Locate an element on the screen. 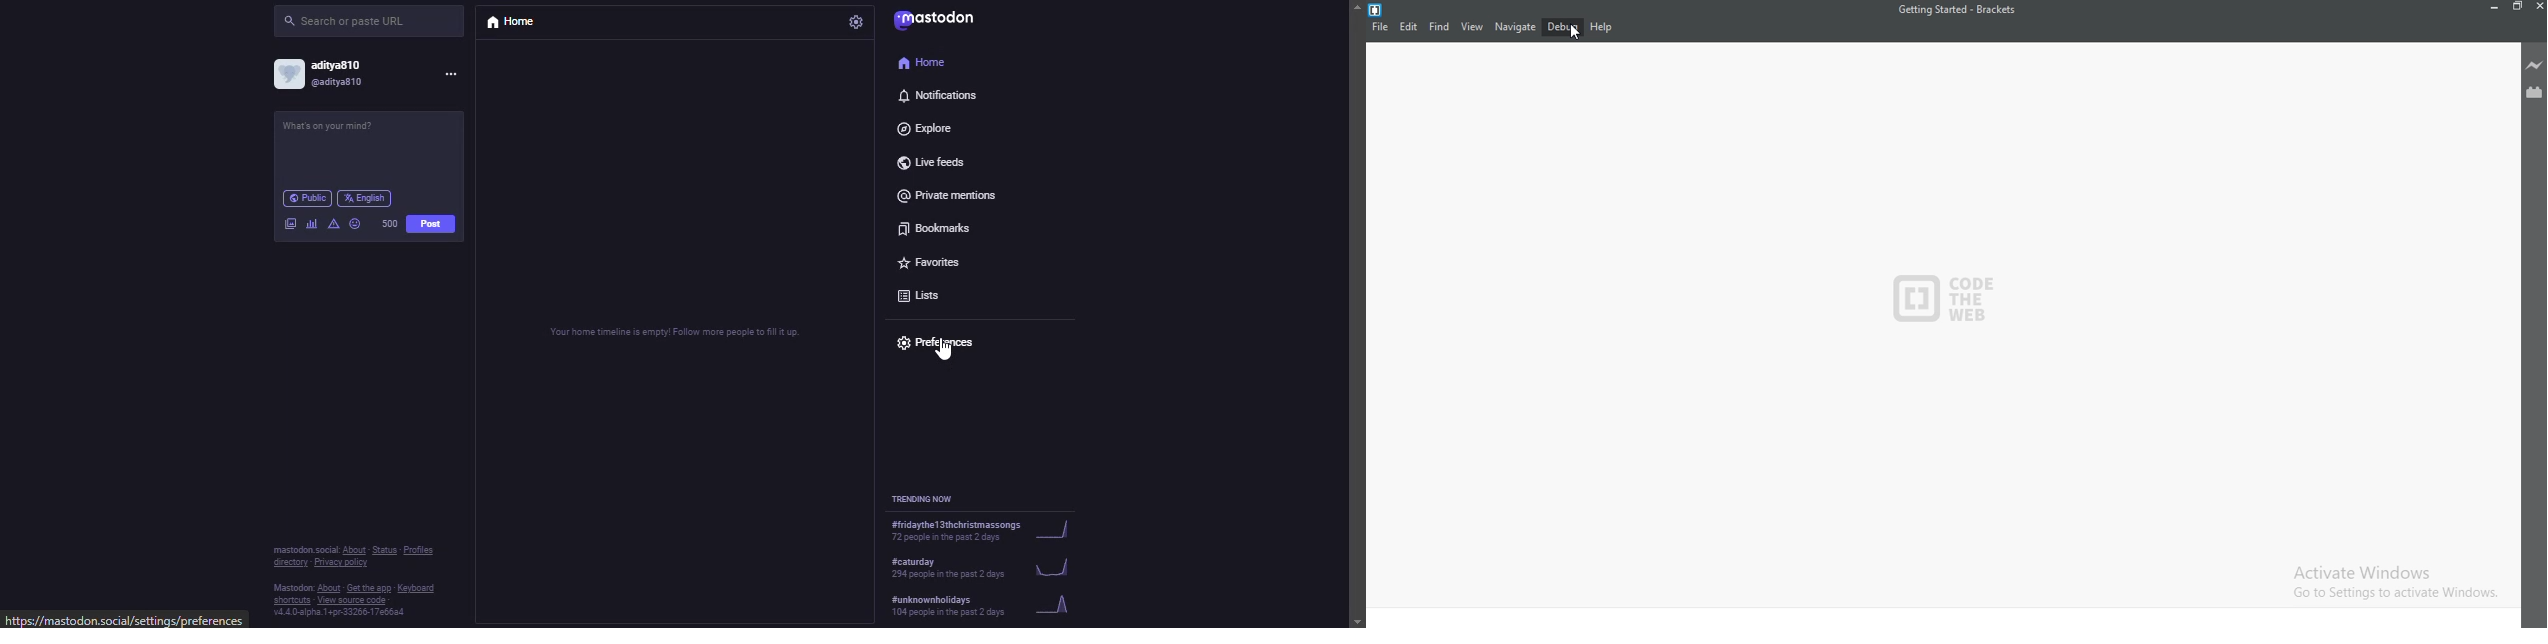 The width and height of the screenshot is (2548, 644). website is located at coordinates (125, 621).